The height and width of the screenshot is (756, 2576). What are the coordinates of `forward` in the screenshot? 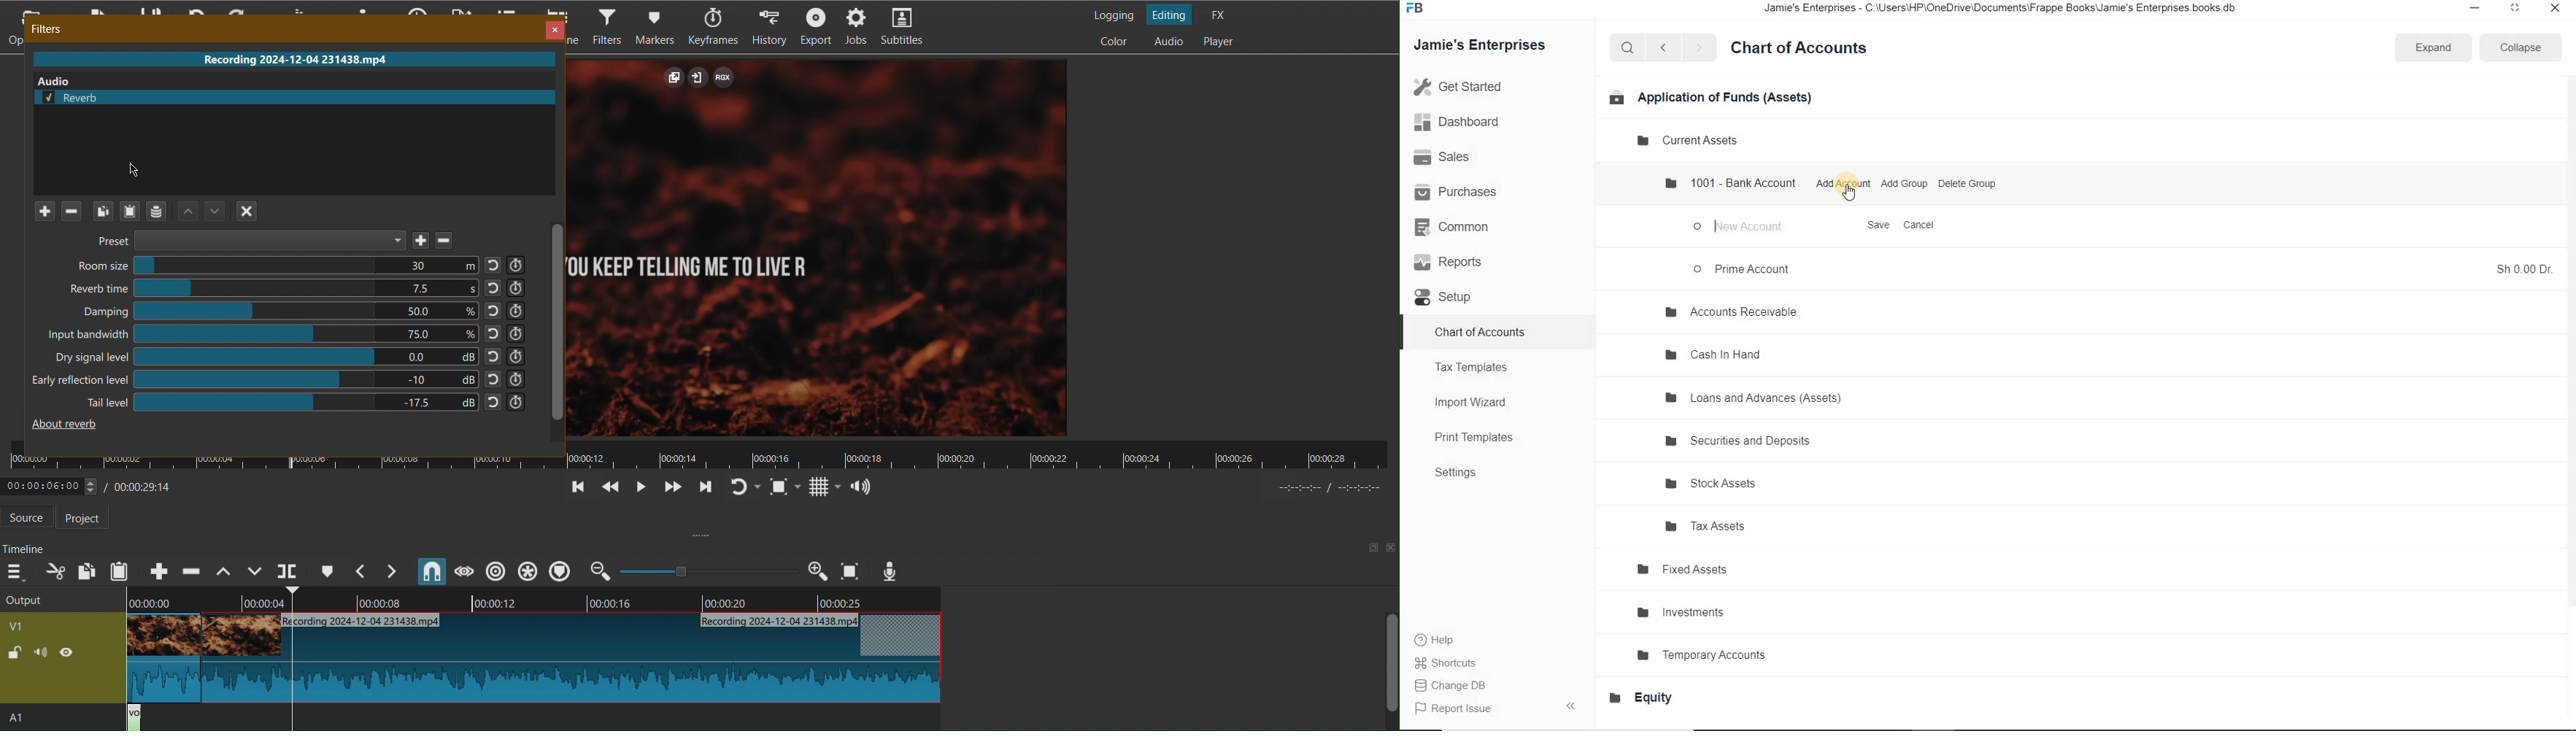 It's located at (1700, 48).